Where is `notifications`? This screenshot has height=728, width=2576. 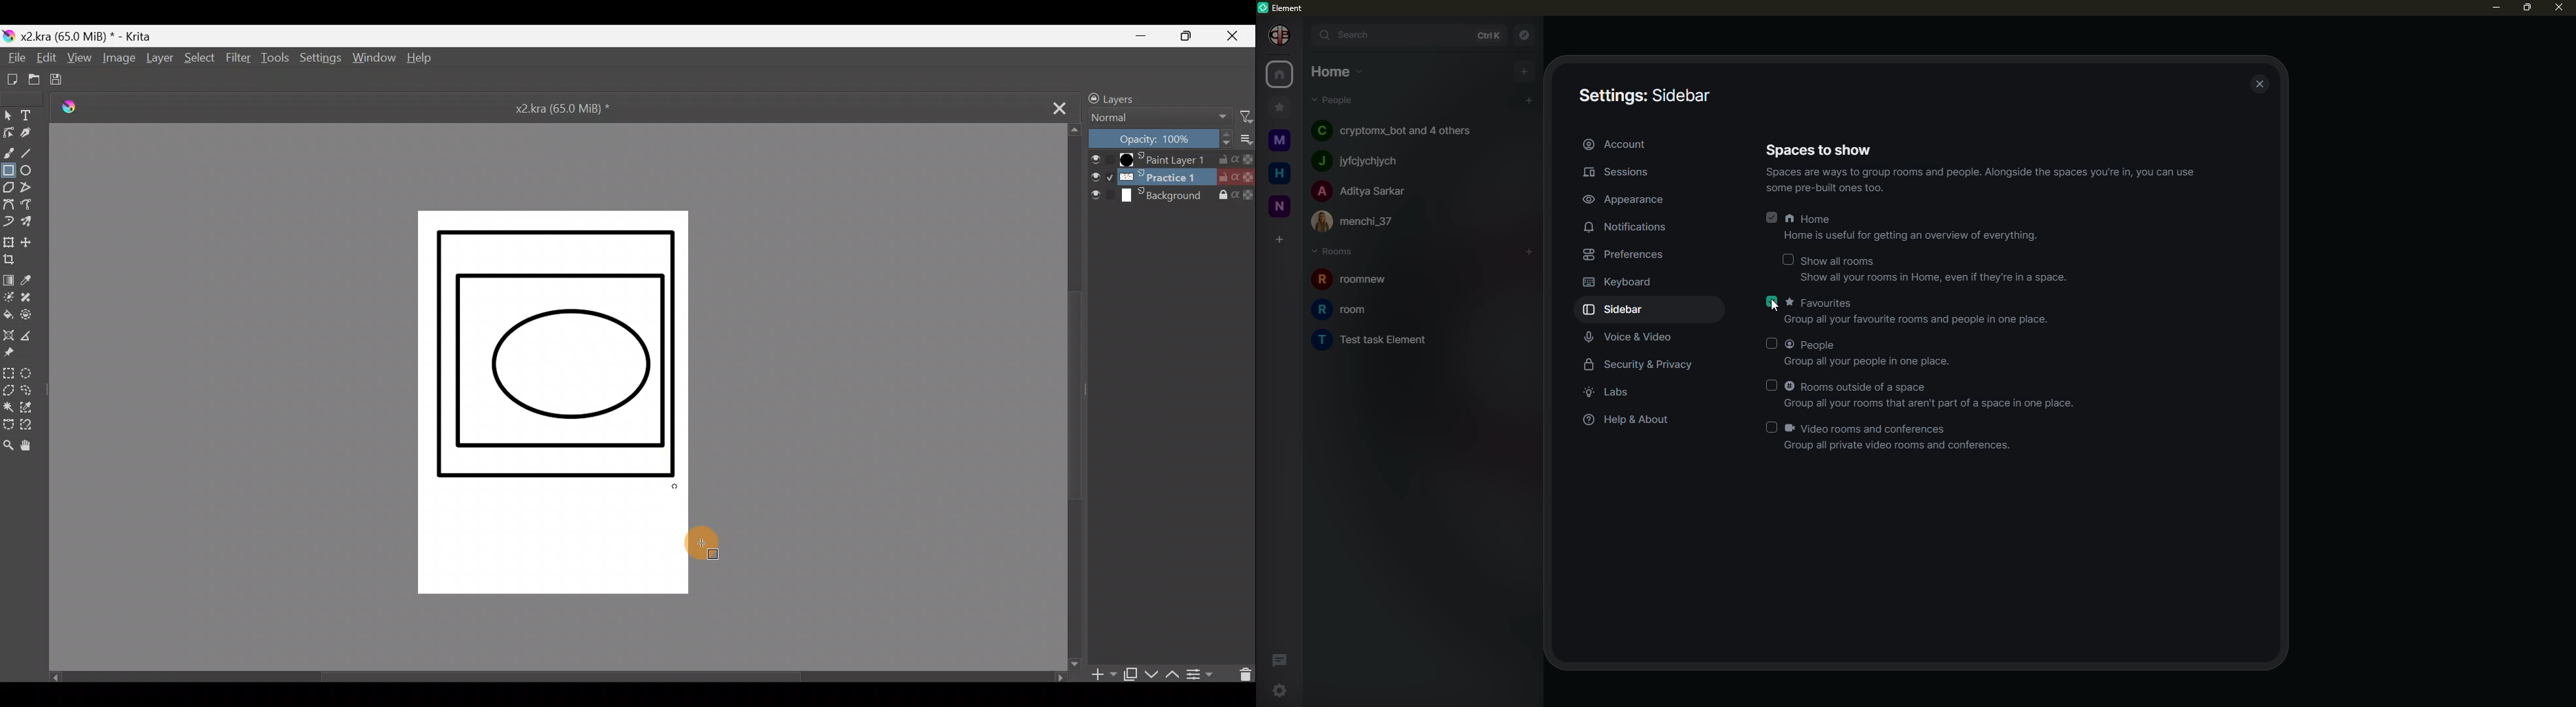
notifications is located at coordinates (1631, 227).